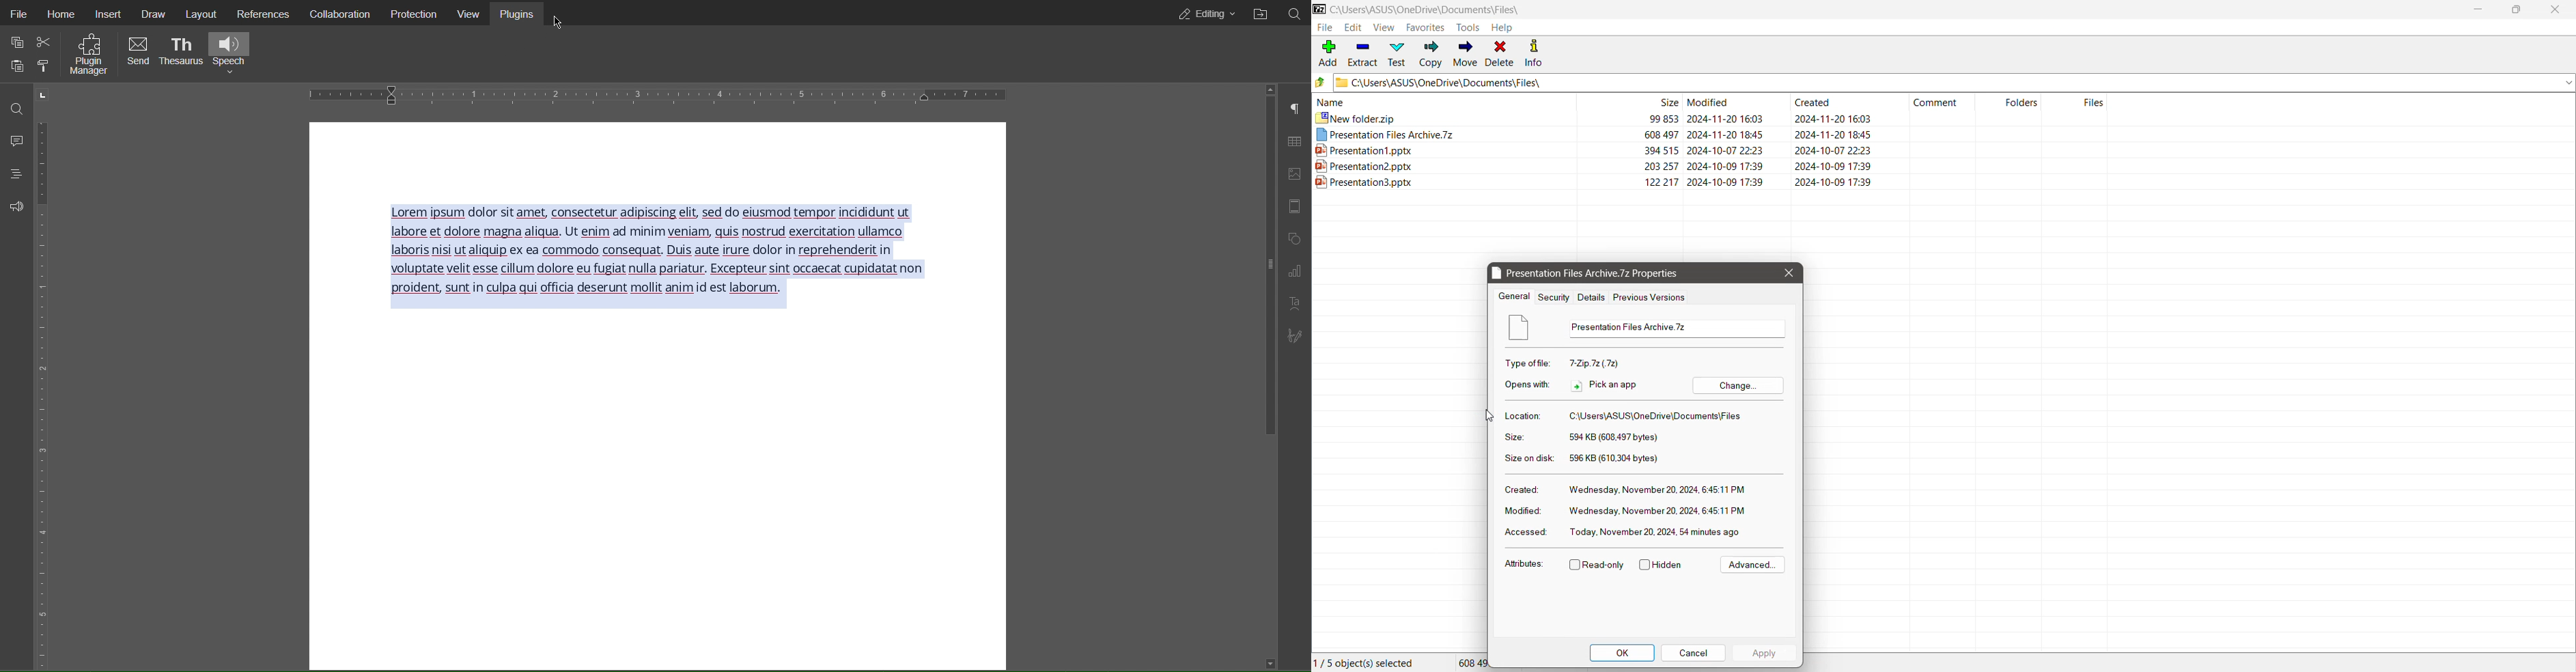 This screenshot has width=2576, height=672. Describe the element at coordinates (416, 14) in the screenshot. I see `Protection` at that location.